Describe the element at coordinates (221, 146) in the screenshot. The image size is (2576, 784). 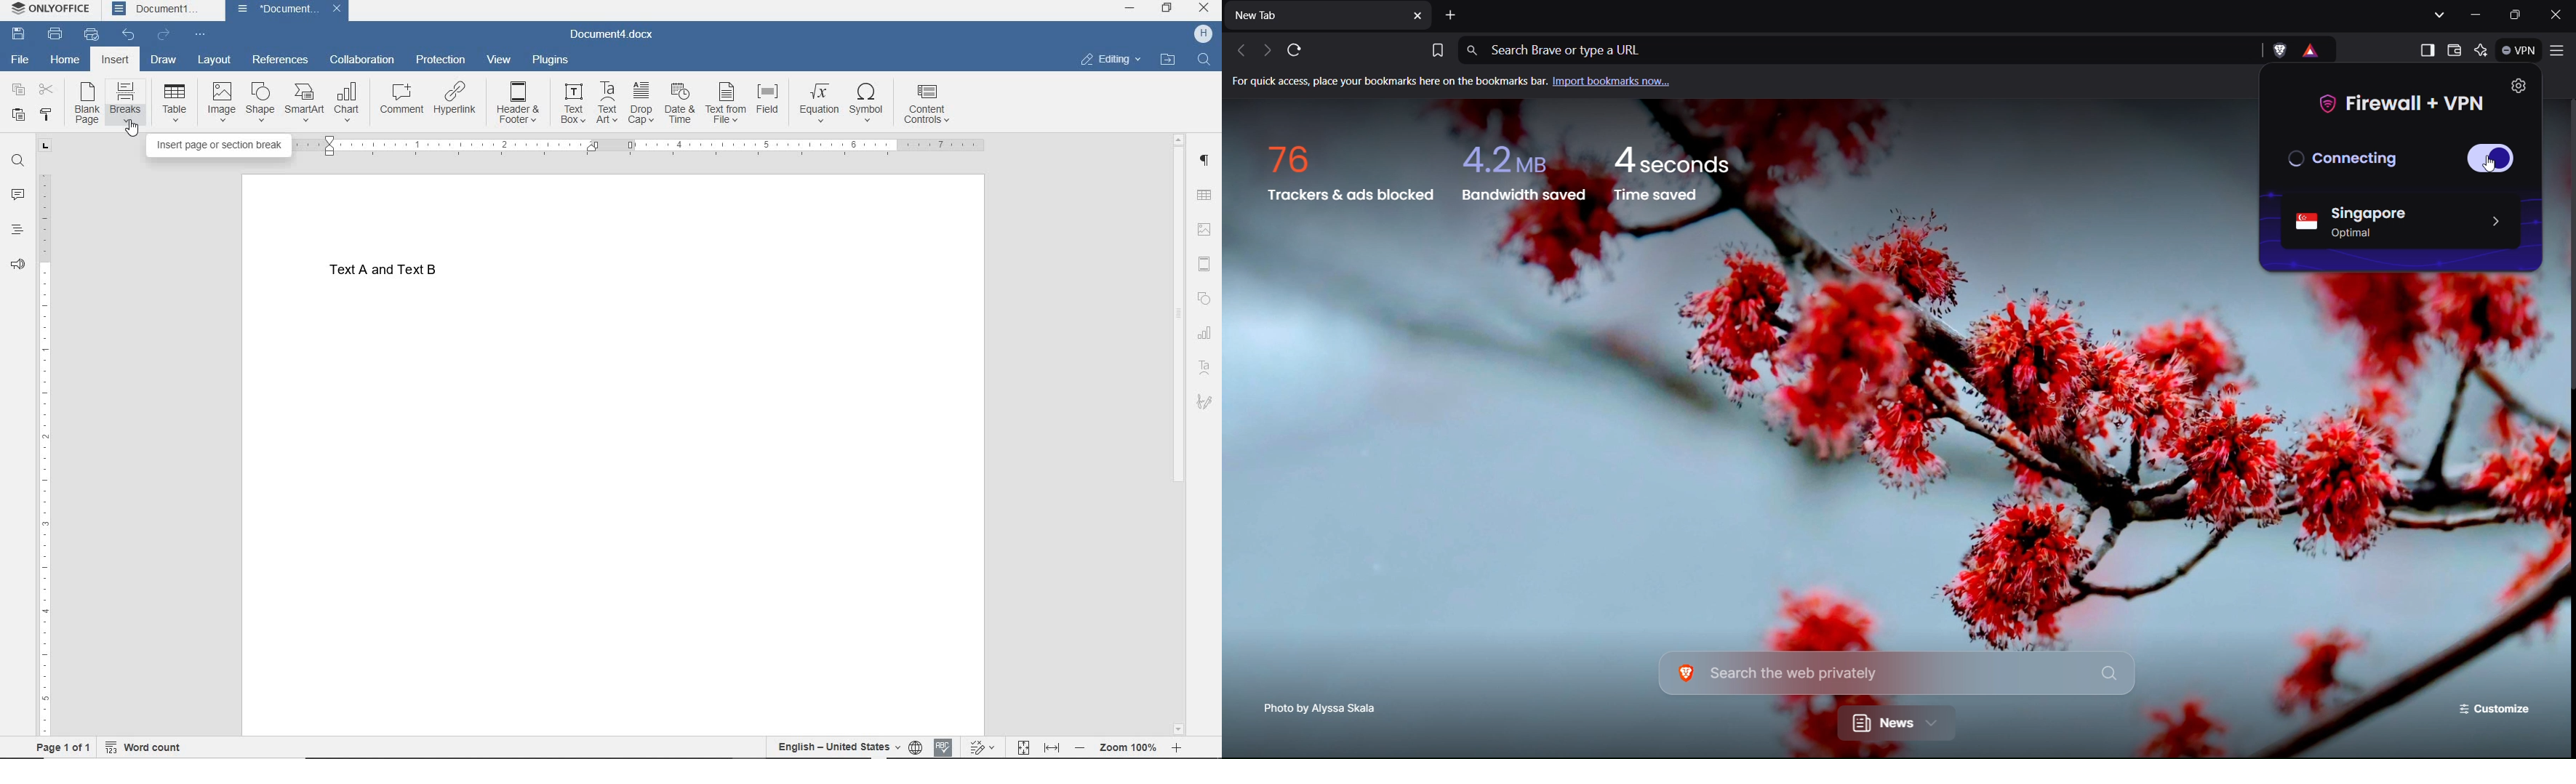
I see `INSERT PAGE OR SECTION BREAK` at that location.